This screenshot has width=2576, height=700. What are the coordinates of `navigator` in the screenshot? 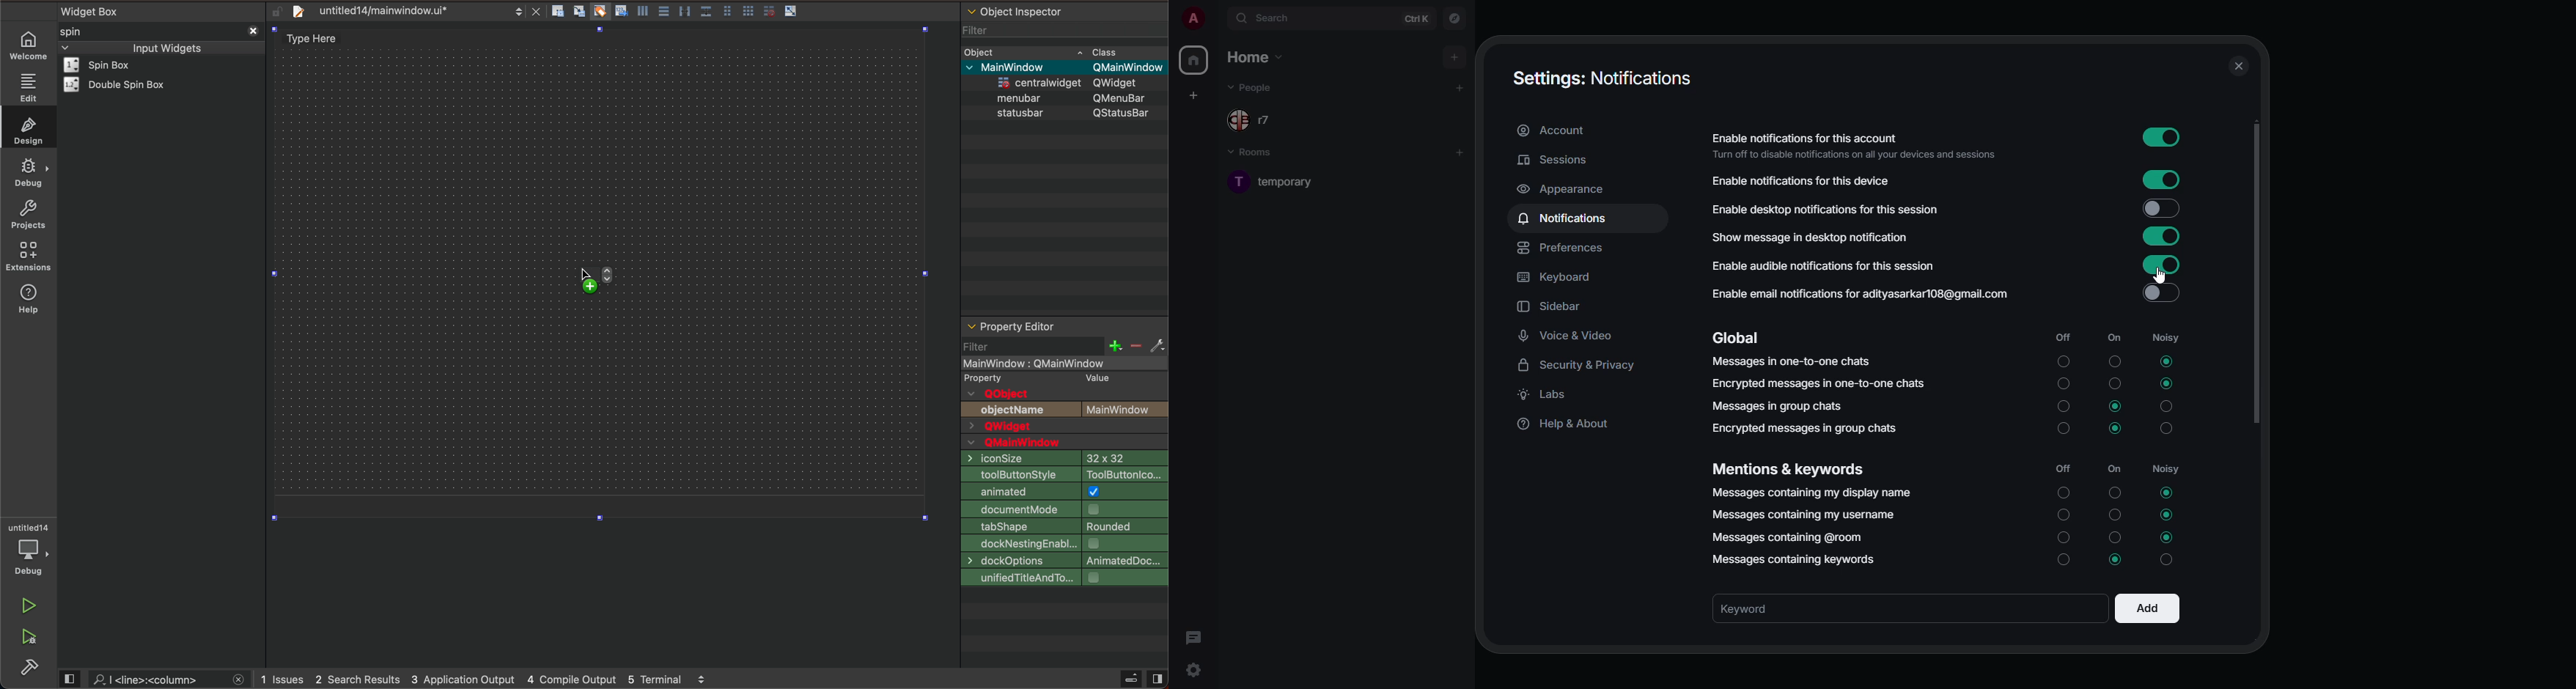 It's located at (1455, 20).